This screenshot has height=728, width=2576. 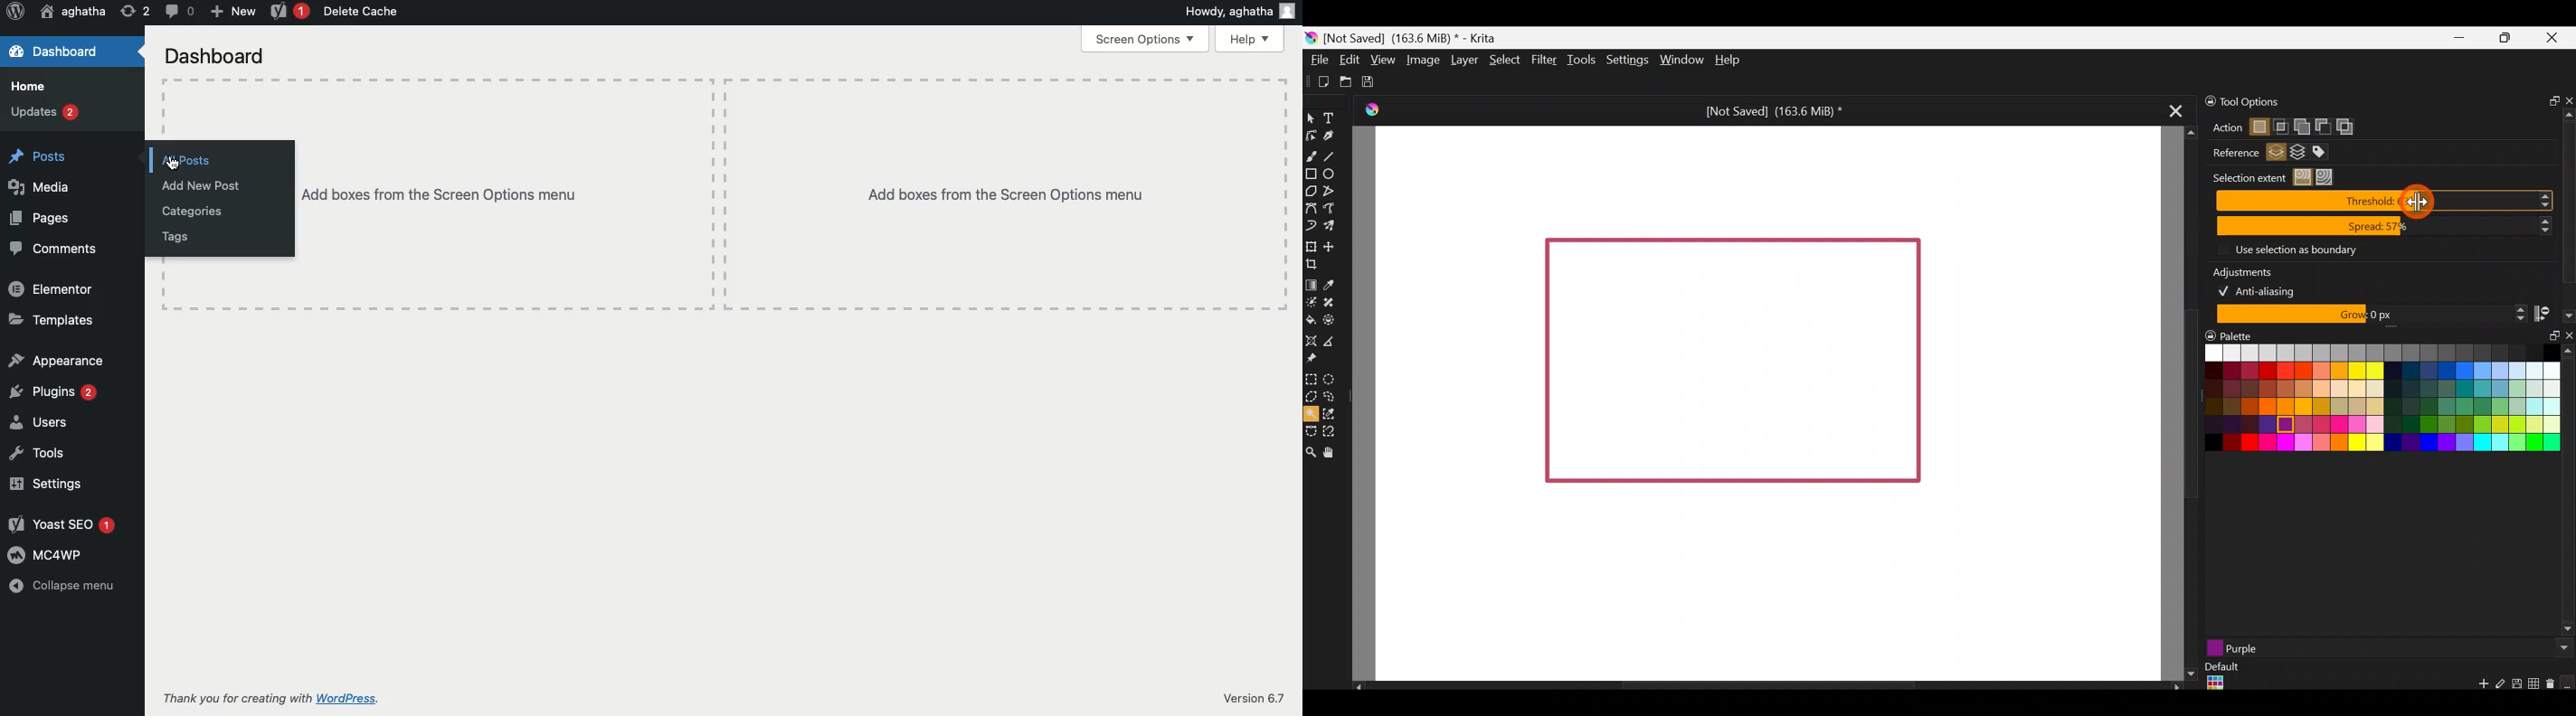 What do you see at coordinates (72, 51) in the screenshot?
I see `Dashboard` at bounding box center [72, 51].